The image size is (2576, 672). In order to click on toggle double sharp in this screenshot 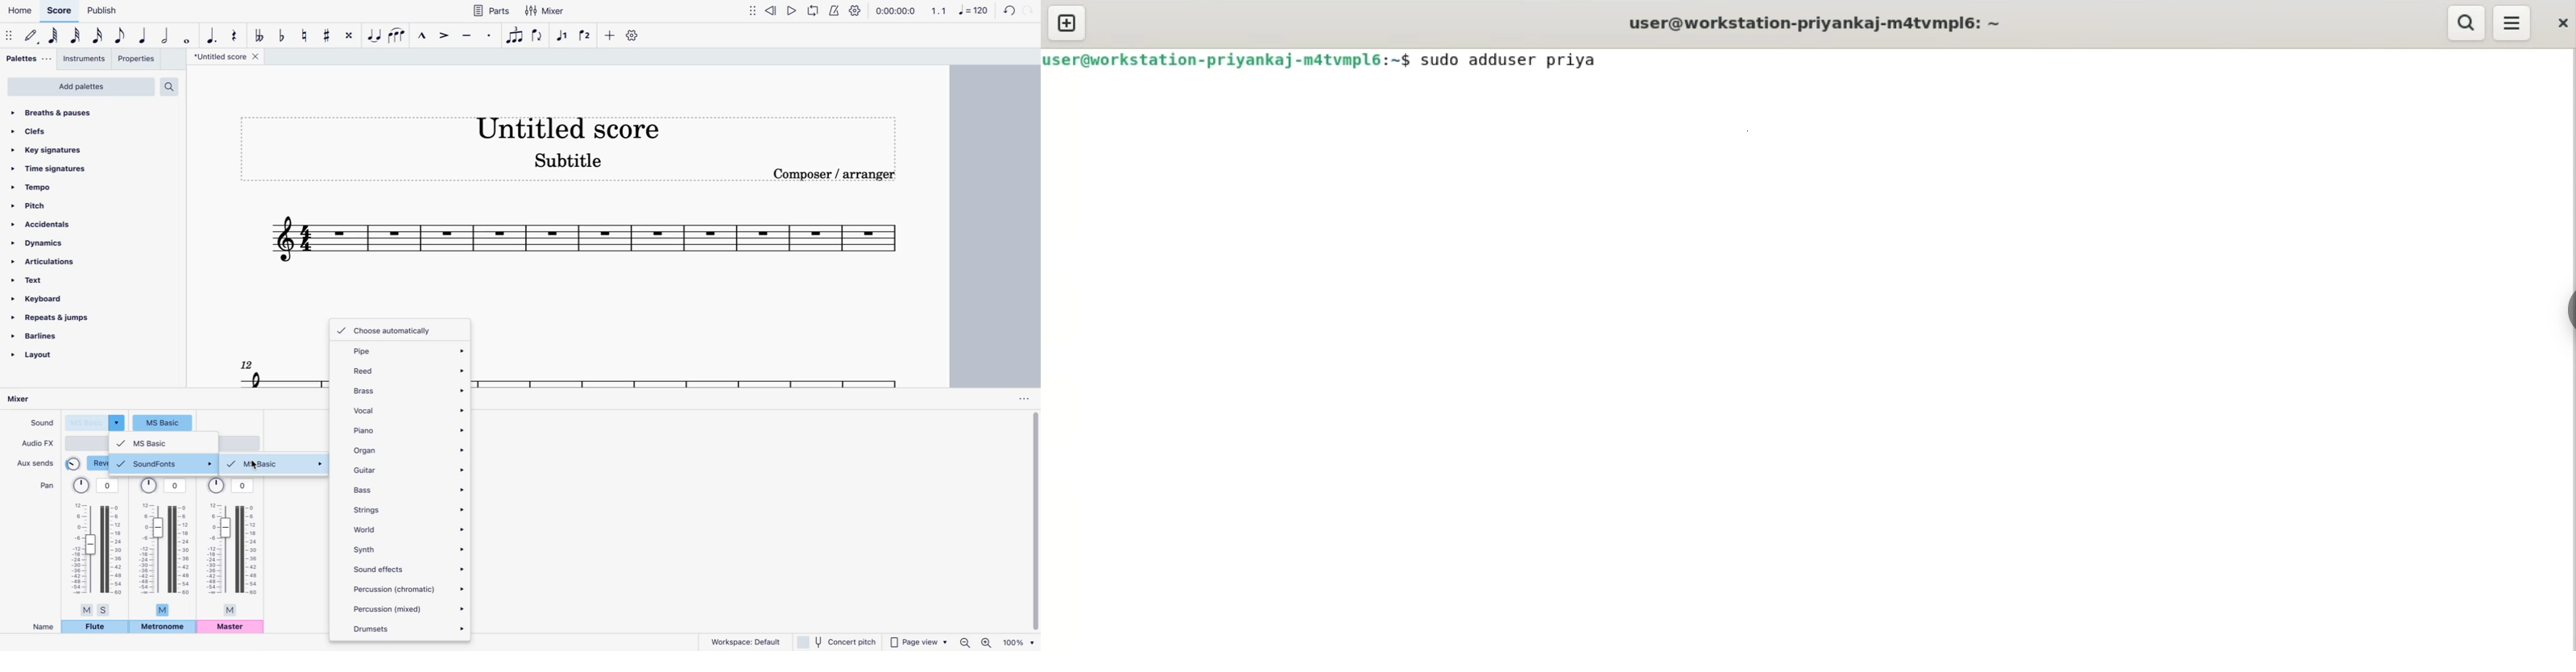, I will do `click(351, 35)`.